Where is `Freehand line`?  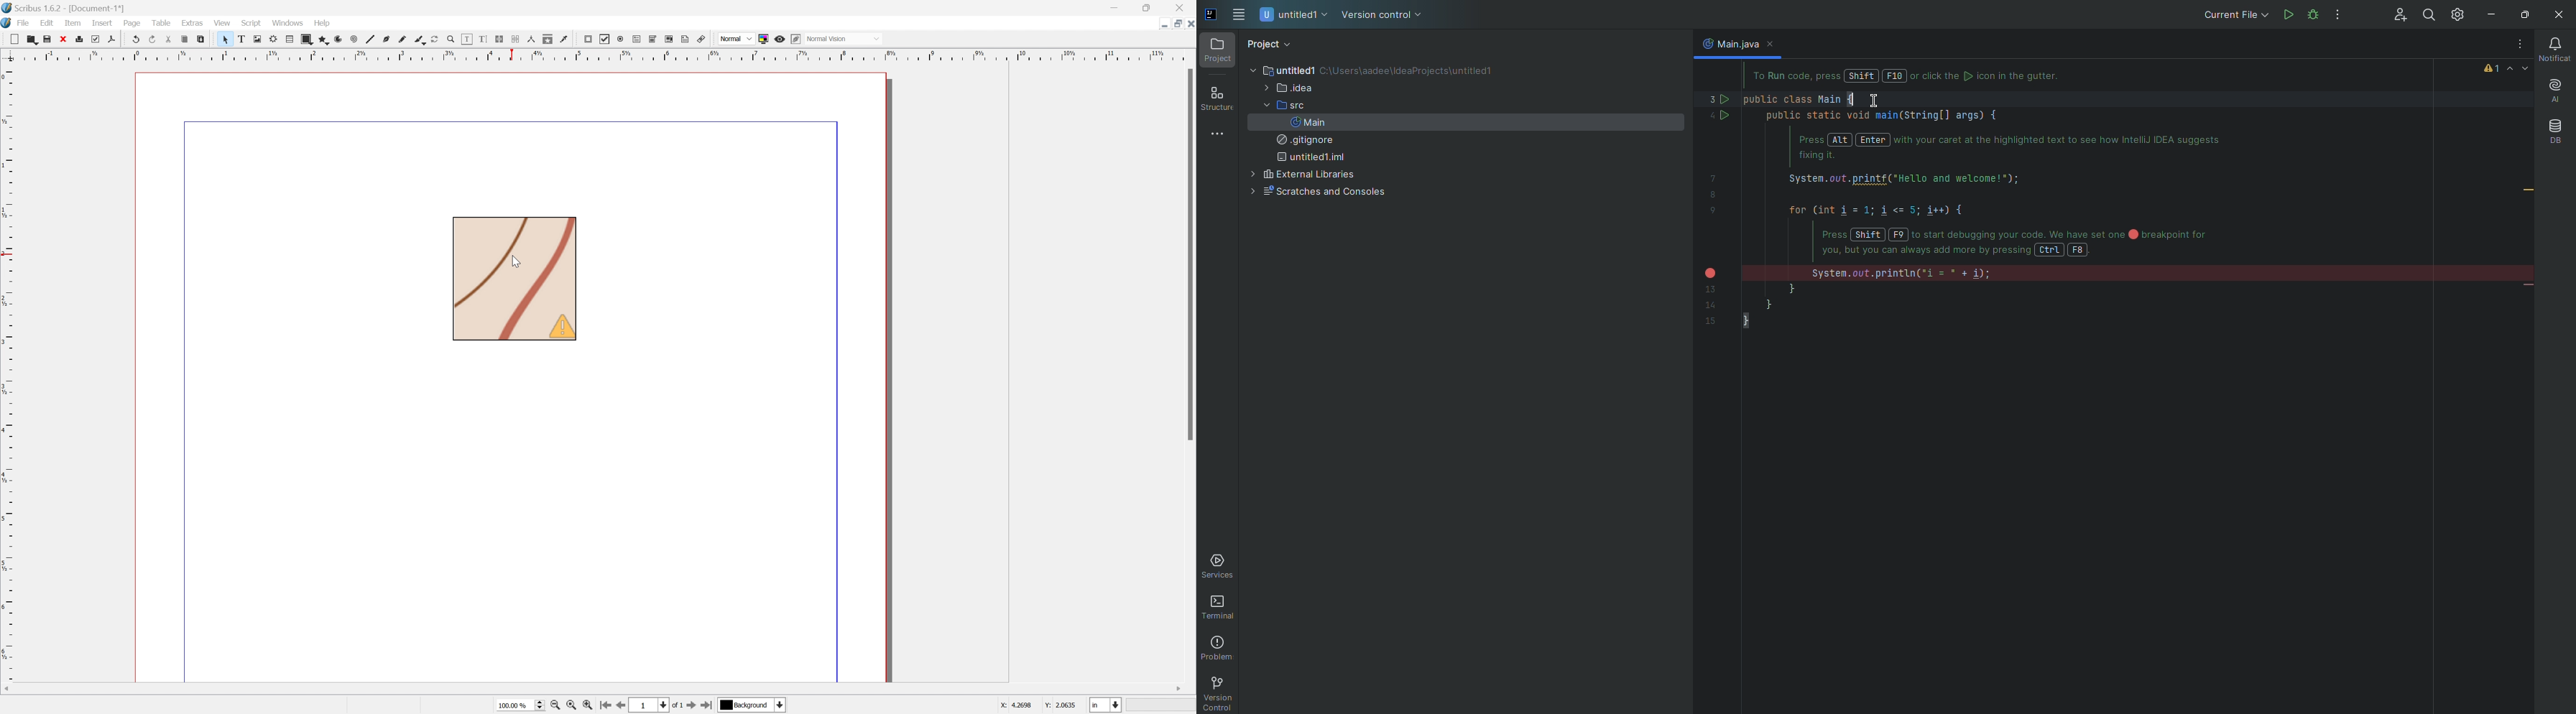
Freehand line is located at coordinates (406, 41).